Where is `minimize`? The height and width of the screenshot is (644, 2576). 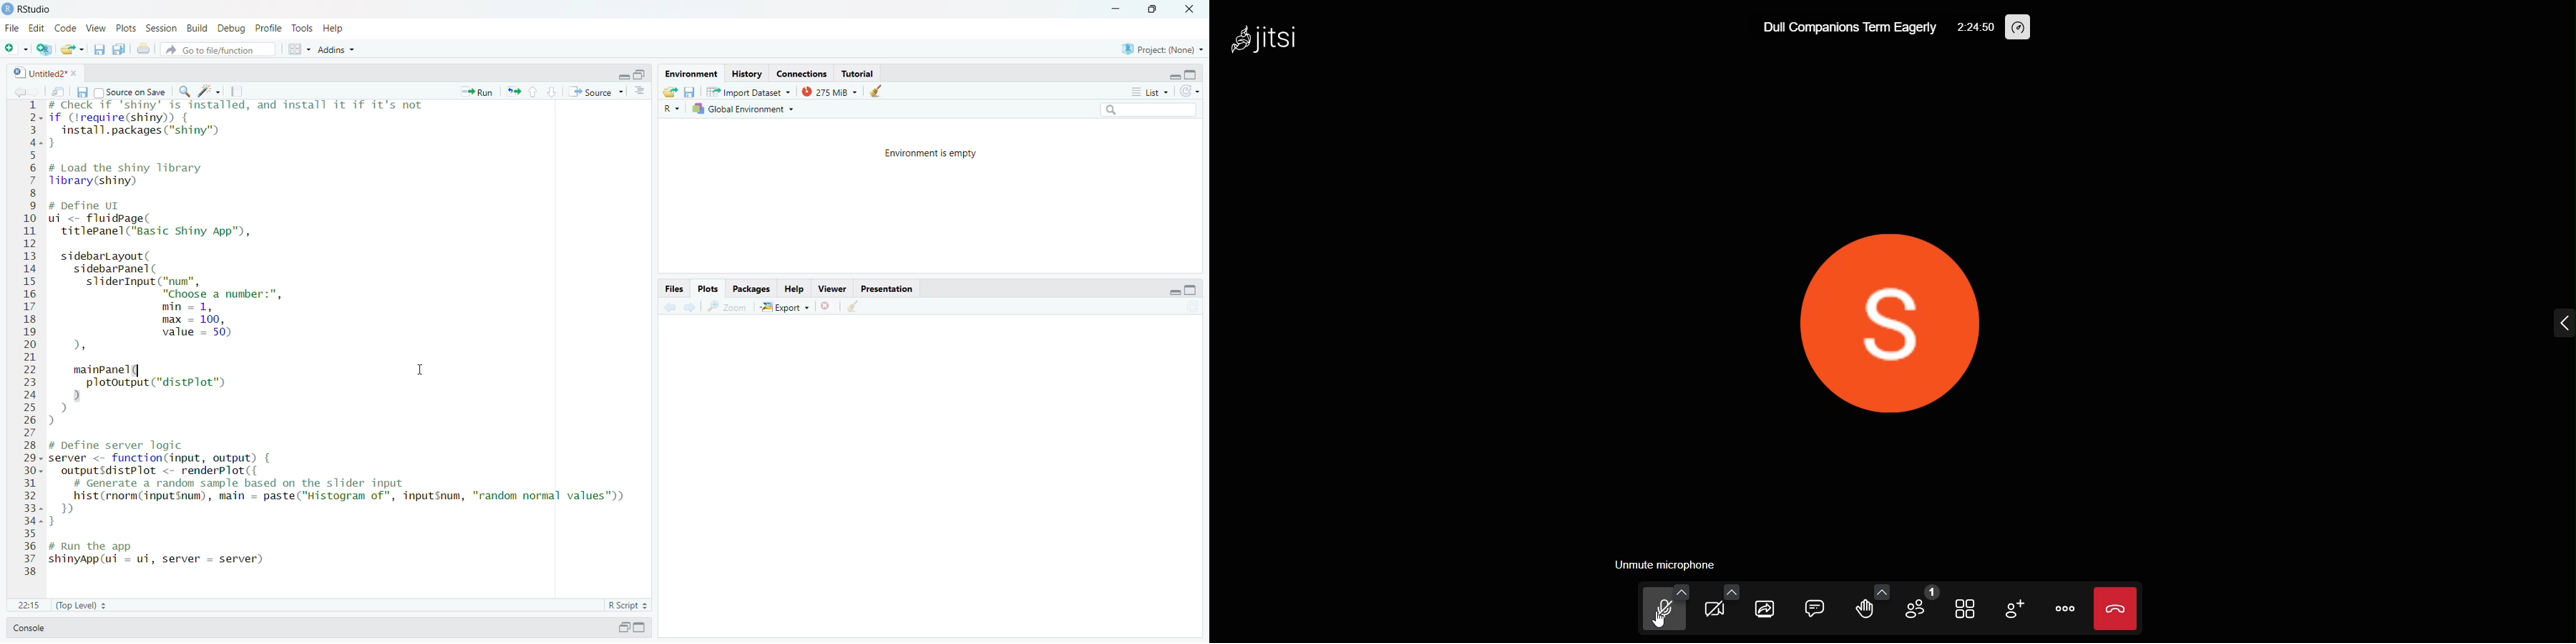
minimize is located at coordinates (1175, 77).